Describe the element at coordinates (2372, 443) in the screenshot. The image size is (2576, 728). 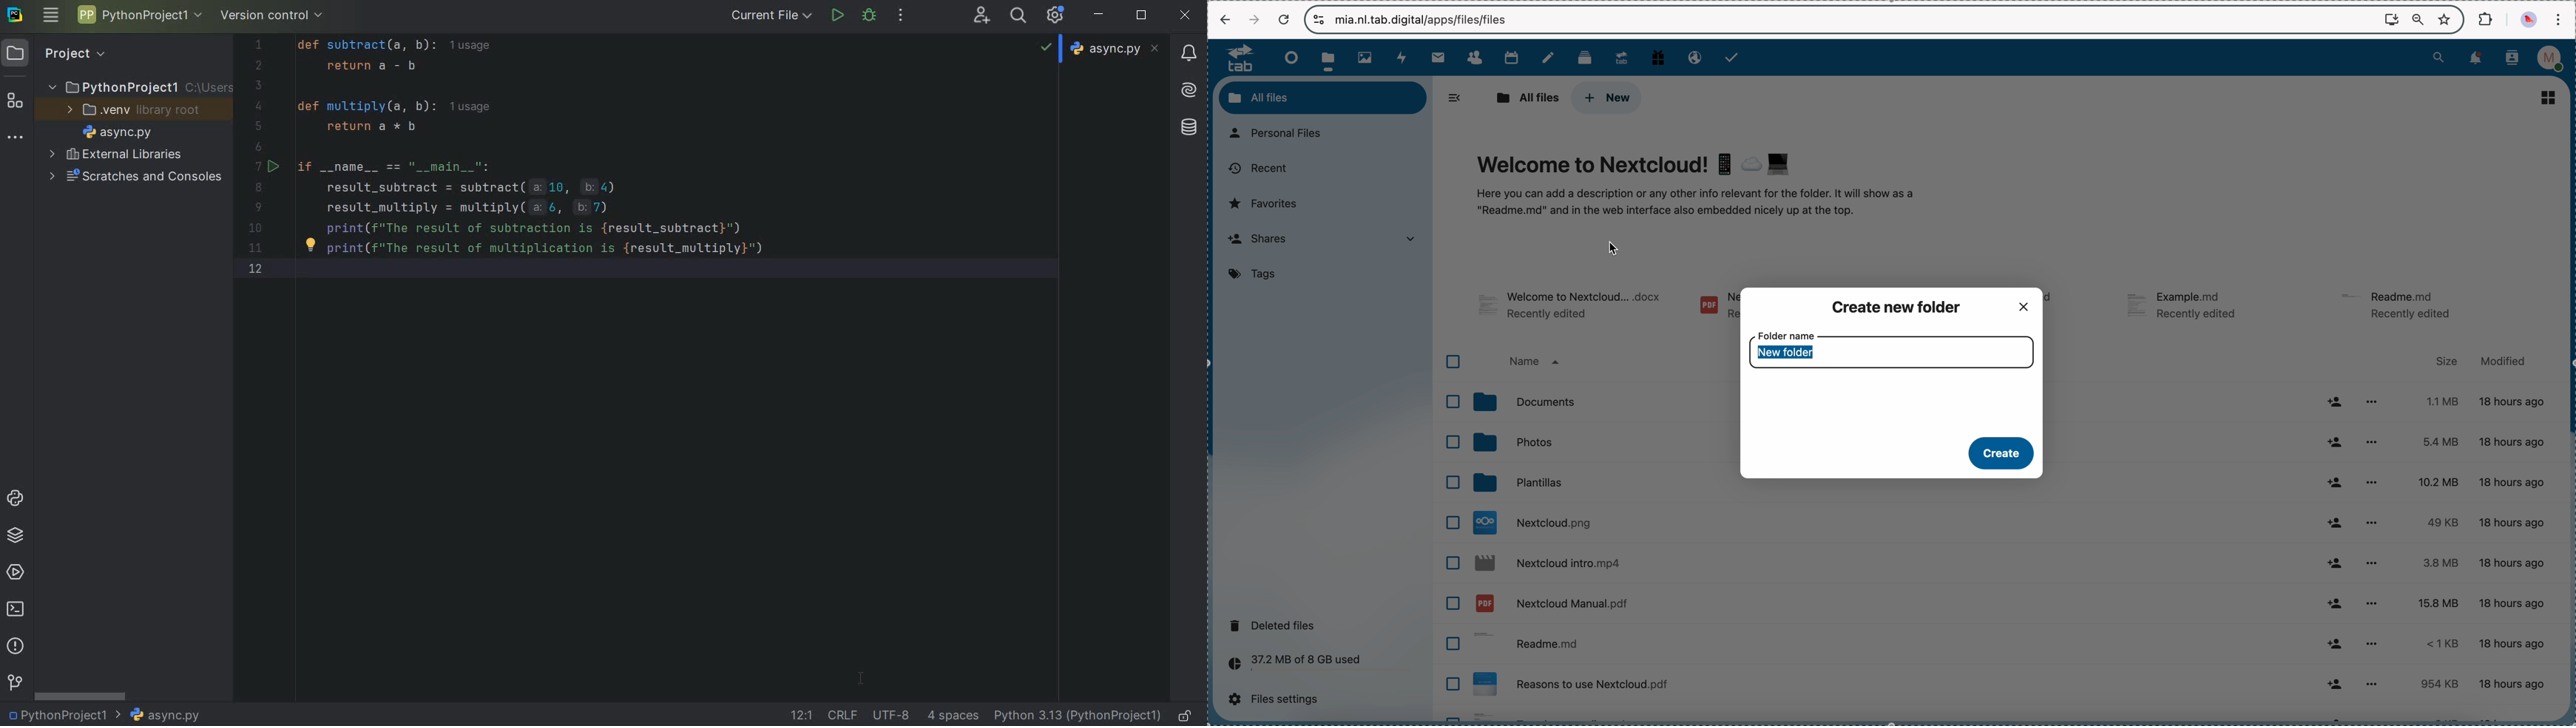
I see `more options` at that location.